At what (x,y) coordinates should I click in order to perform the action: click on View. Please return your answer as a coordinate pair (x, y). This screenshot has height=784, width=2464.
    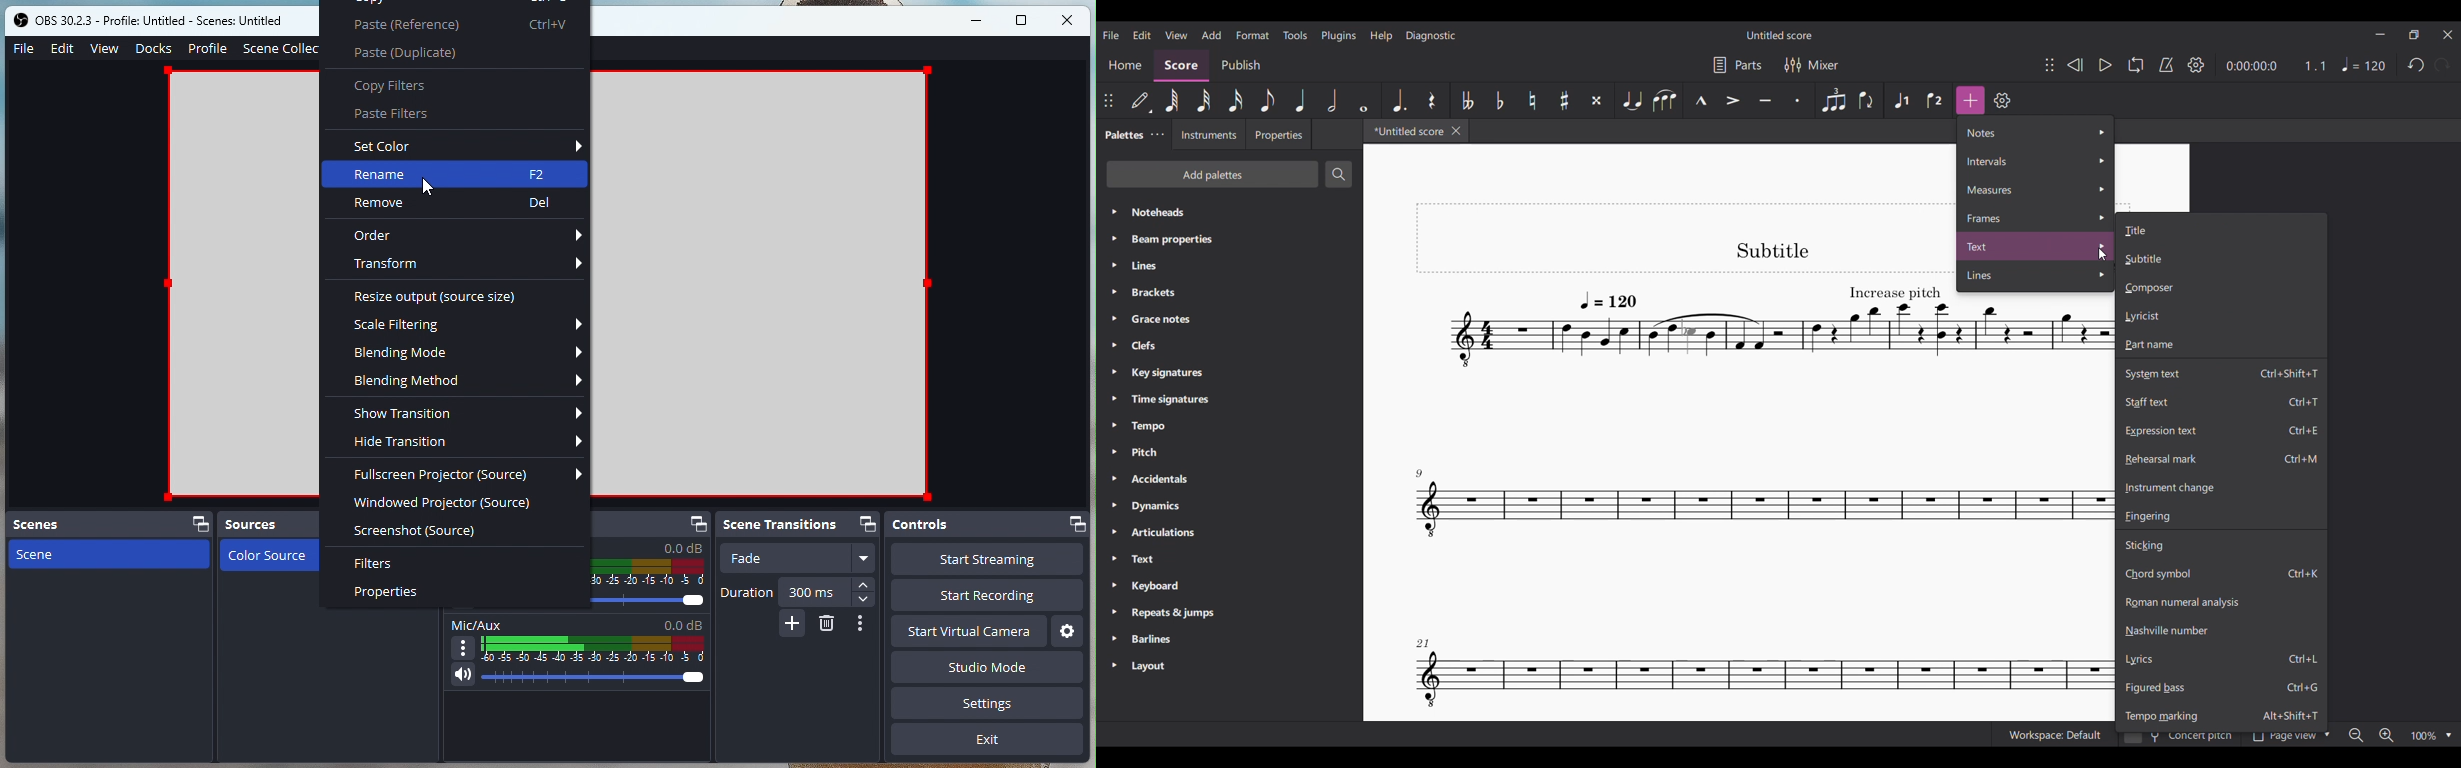
    Looking at the image, I should click on (105, 47).